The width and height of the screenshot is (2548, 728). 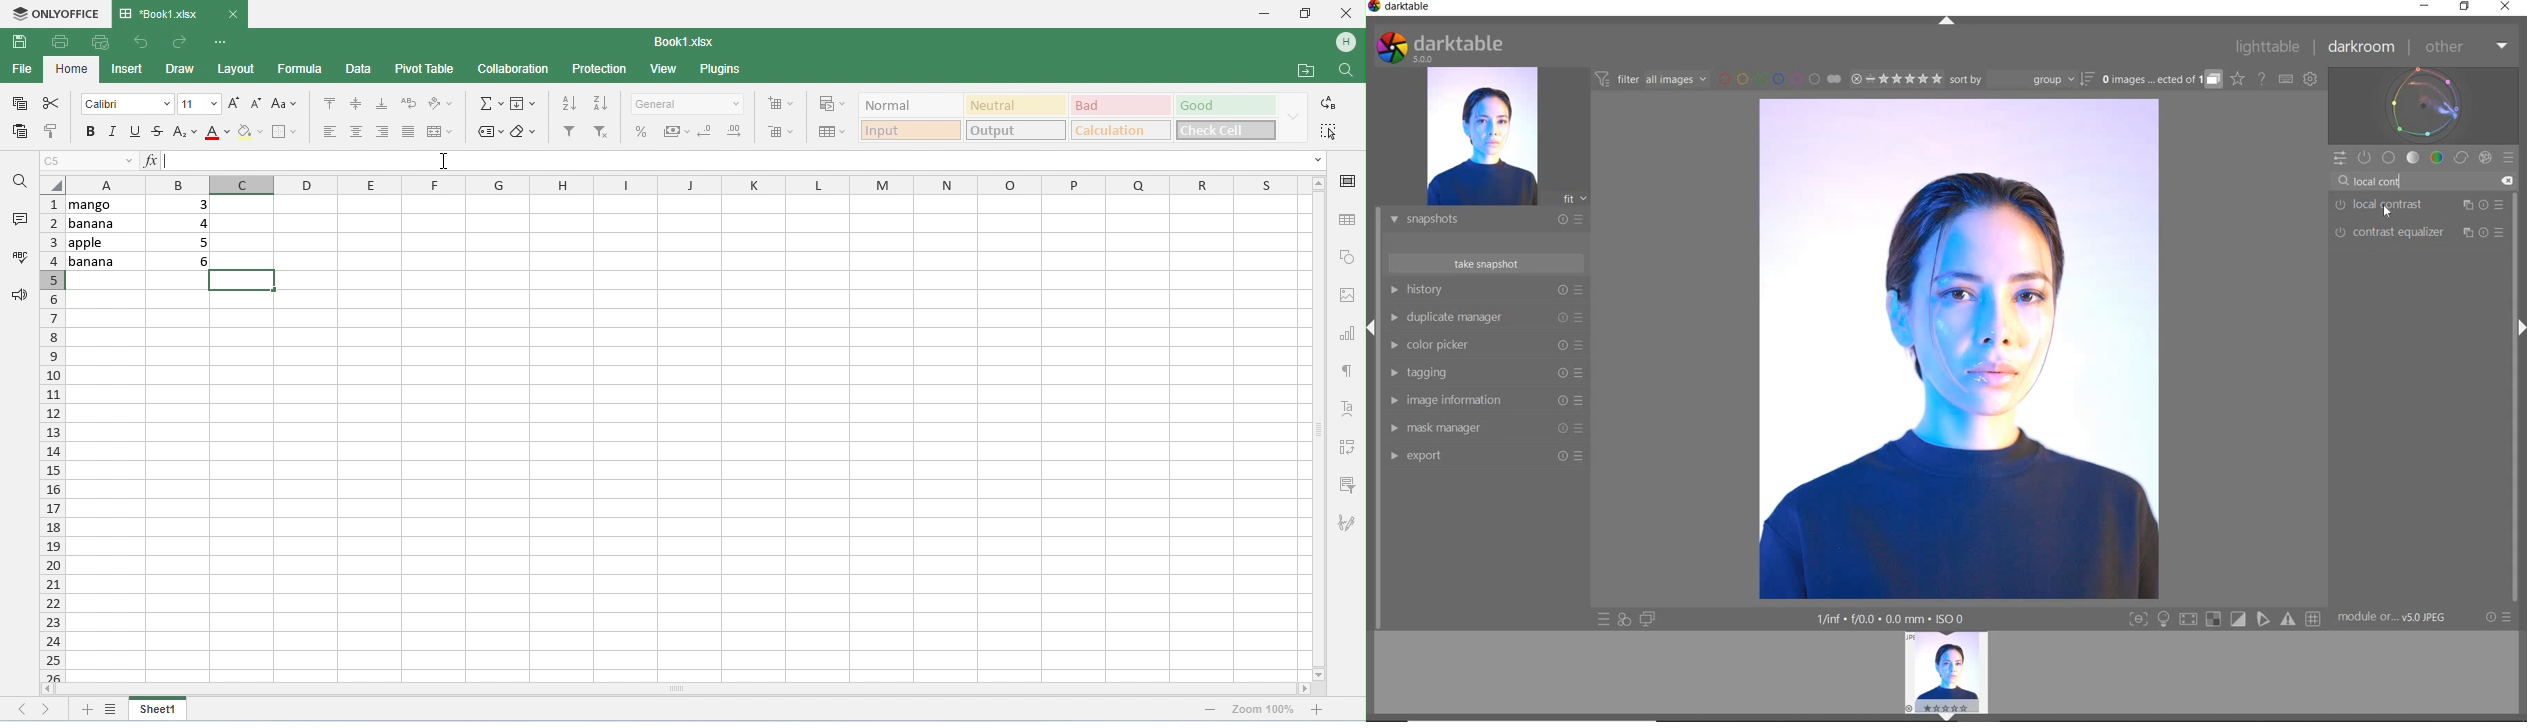 What do you see at coordinates (106, 224) in the screenshot?
I see `banana` at bounding box center [106, 224].